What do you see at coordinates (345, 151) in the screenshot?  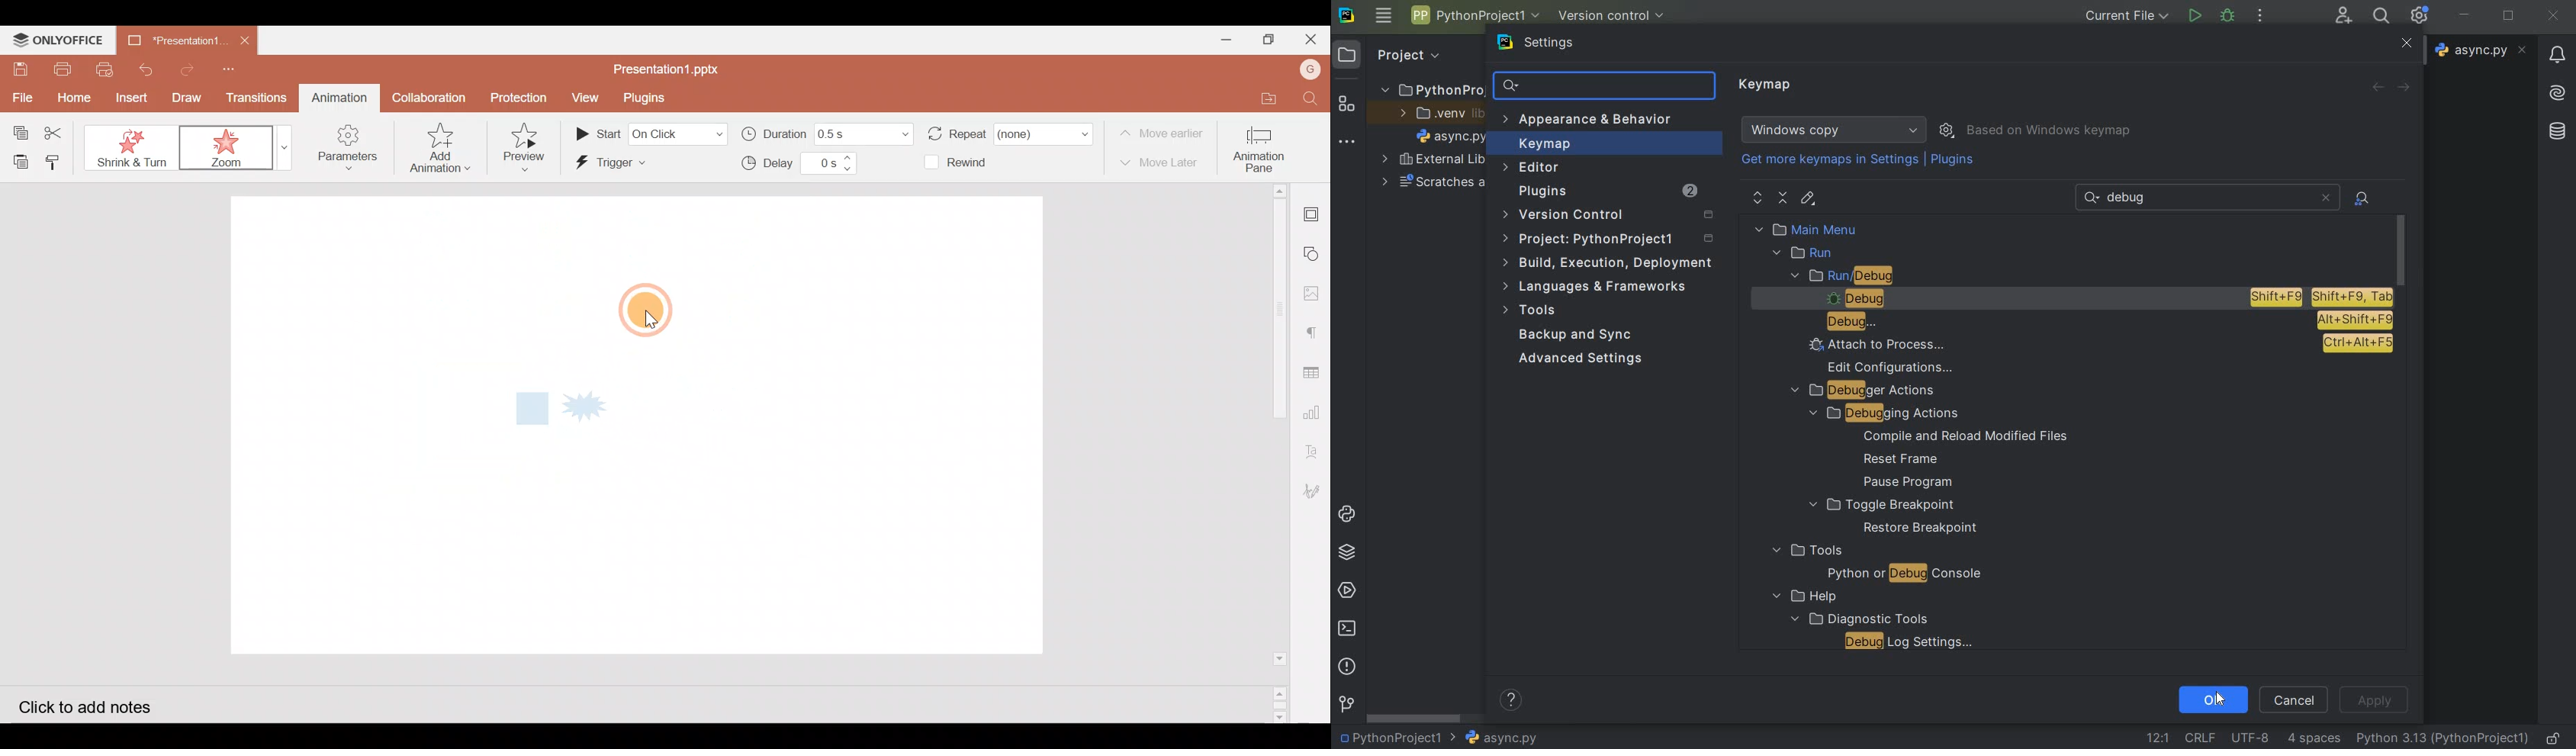 I see `Parameters` at bounding box center [345, 151].